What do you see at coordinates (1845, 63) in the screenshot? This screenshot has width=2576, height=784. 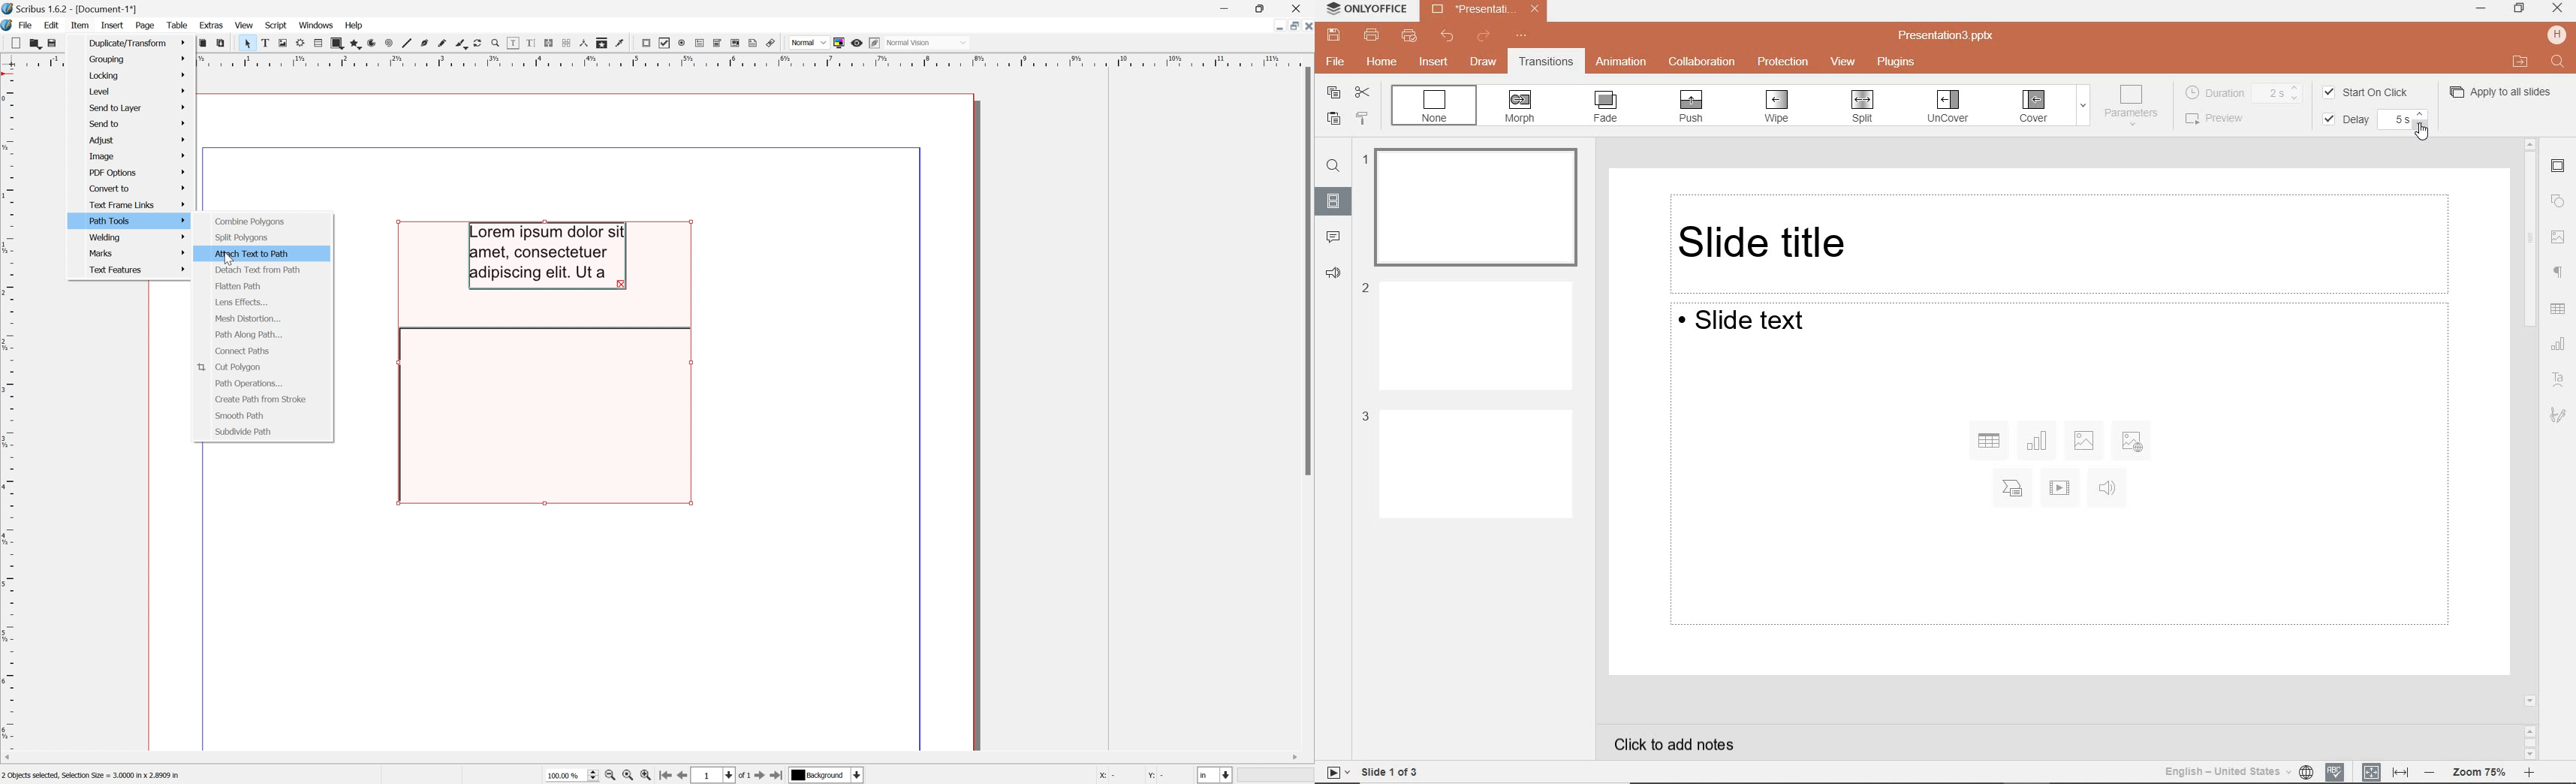 I see `view` at bounding box center [1845, 63].